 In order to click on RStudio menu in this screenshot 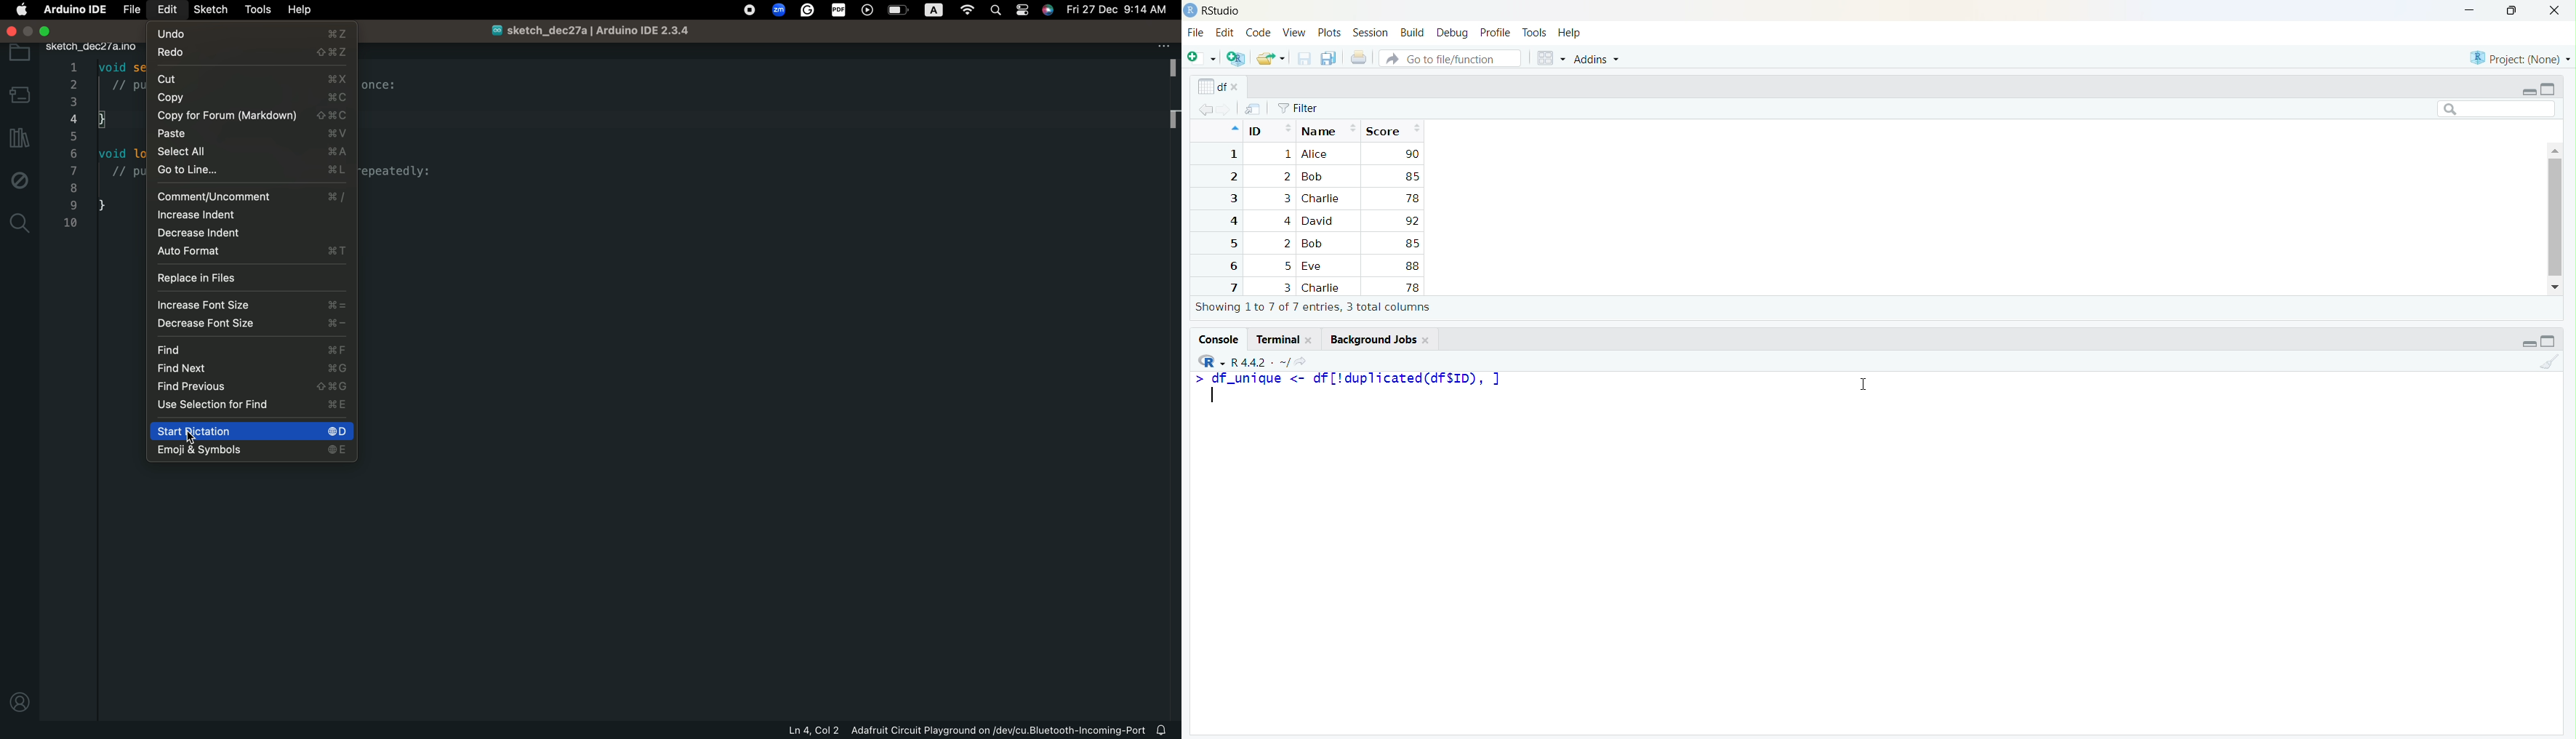, I will do `click(1211, 361)`.